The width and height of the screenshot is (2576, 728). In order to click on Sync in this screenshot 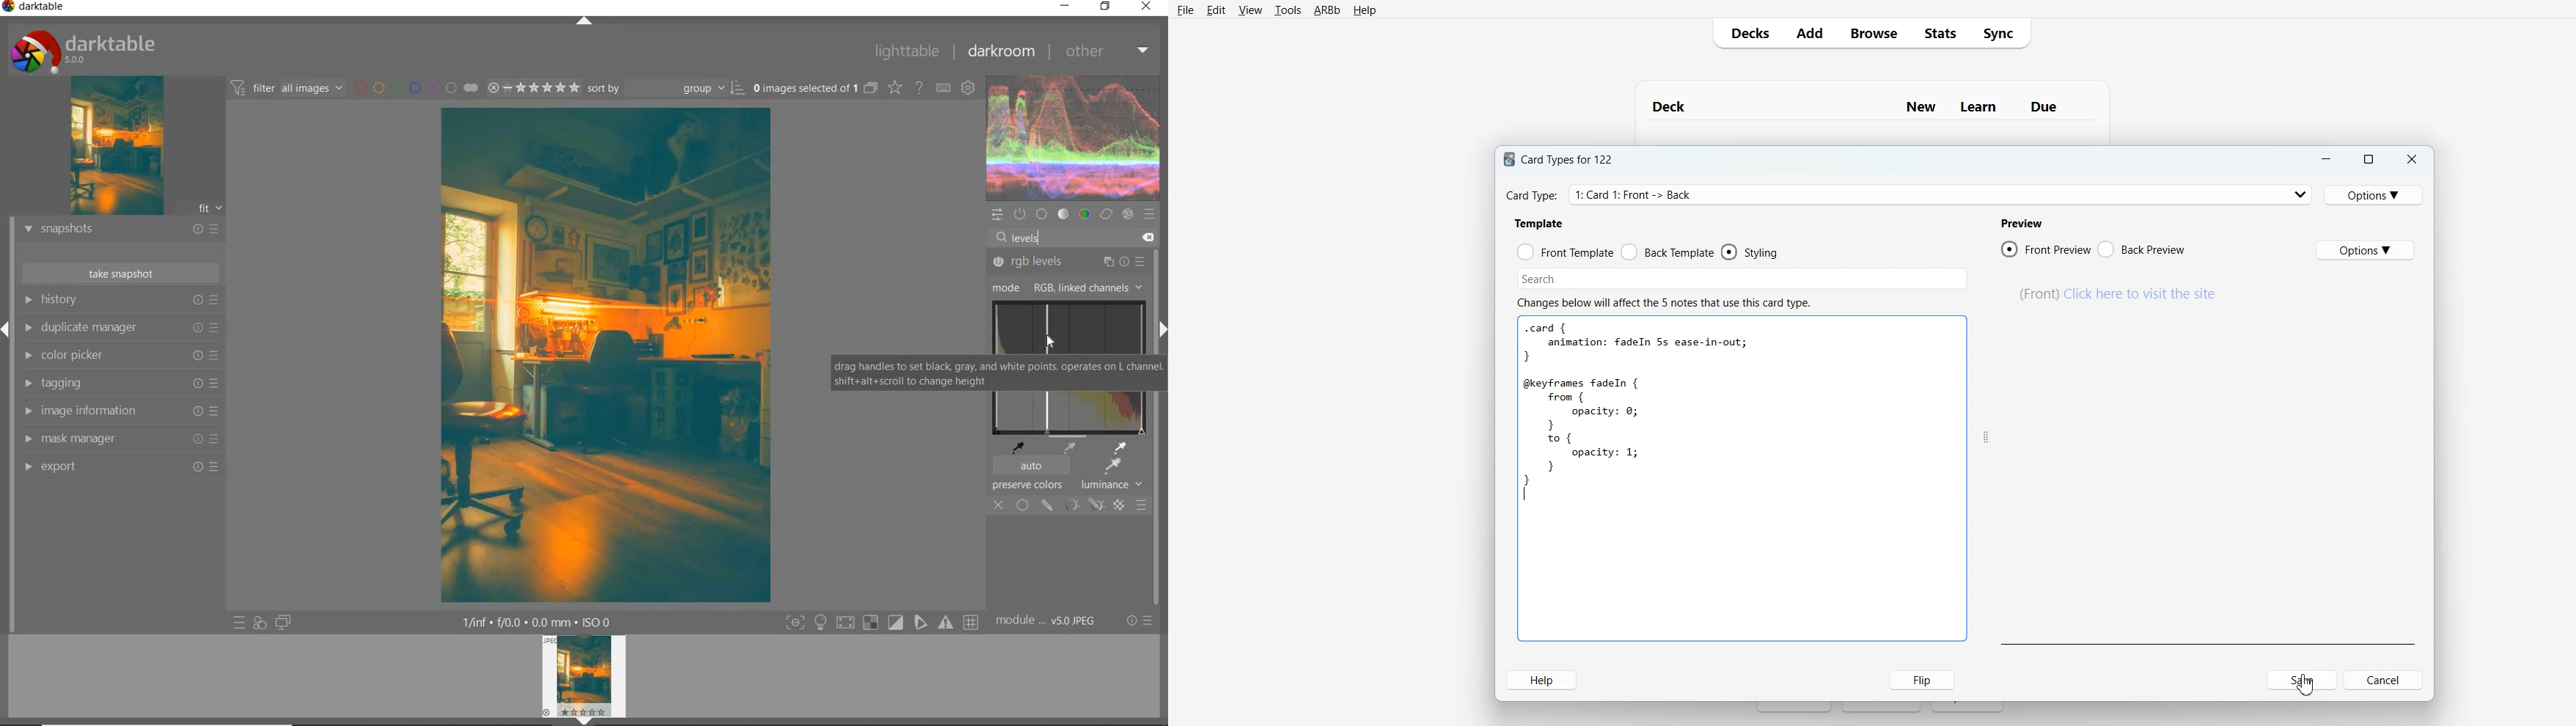, I will do `click(2002, 32)`.